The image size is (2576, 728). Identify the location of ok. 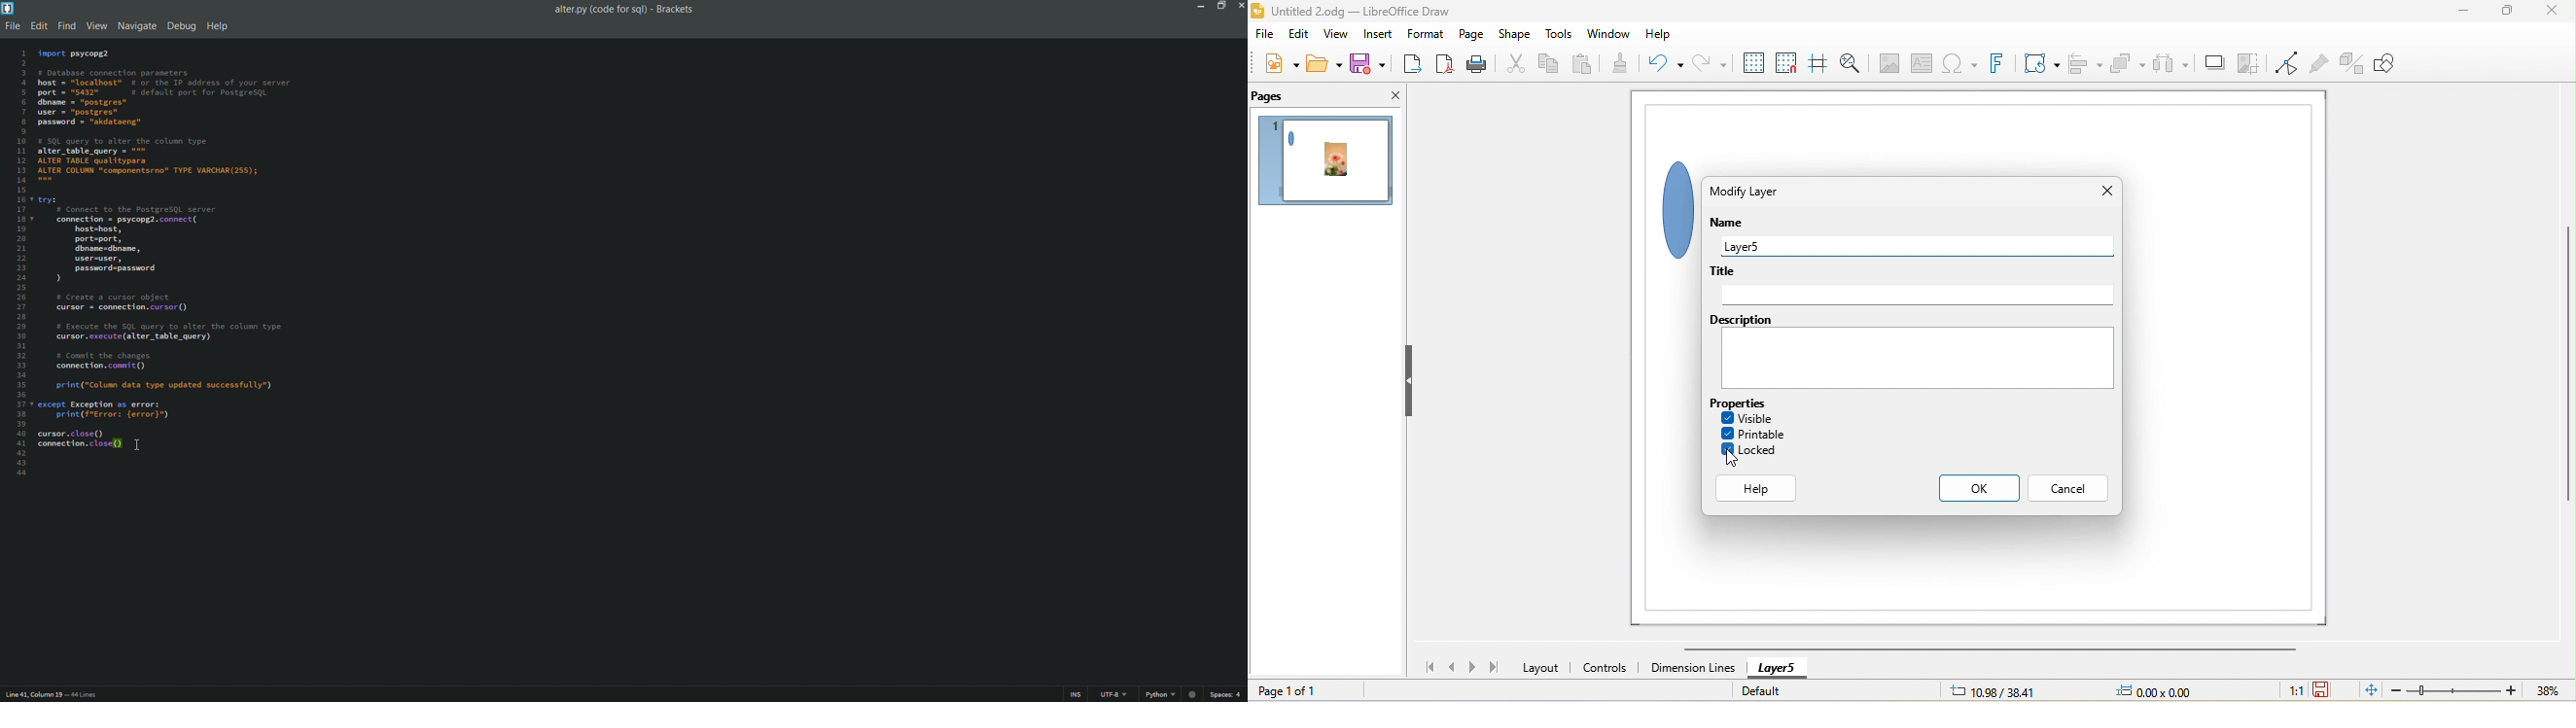
(1980, 488).